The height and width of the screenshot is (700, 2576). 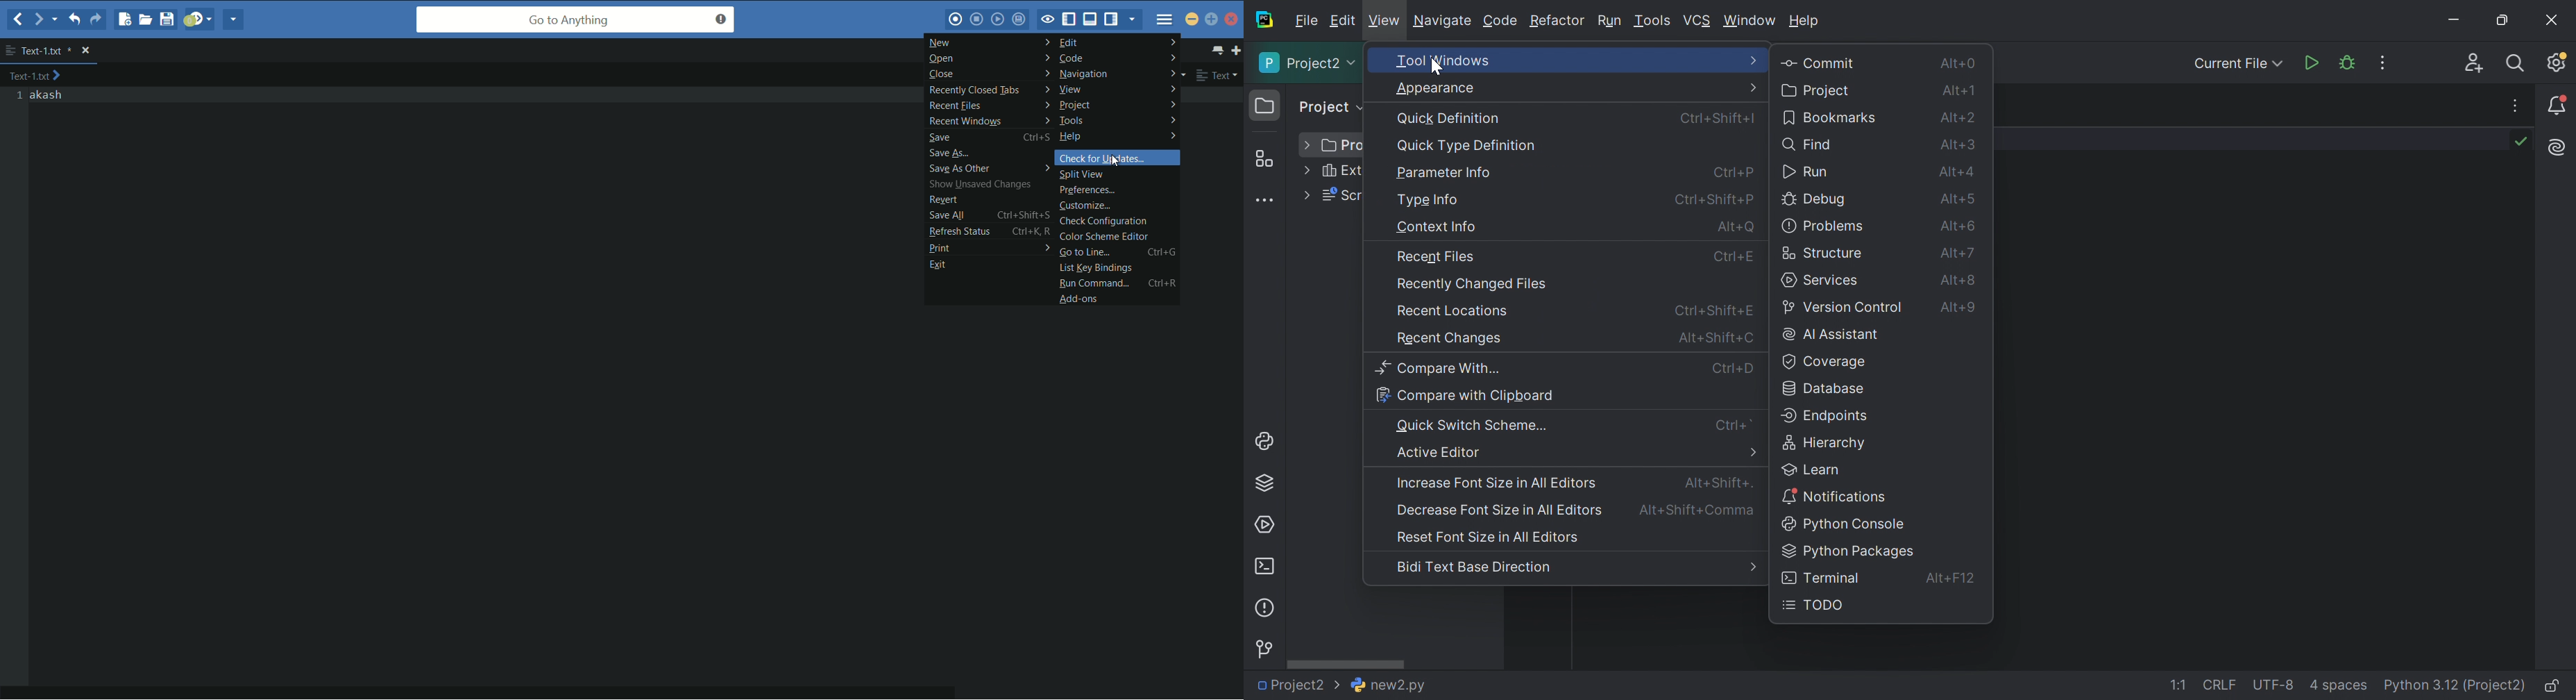 I want to click on Navigate, so click(x=1443, y=22).